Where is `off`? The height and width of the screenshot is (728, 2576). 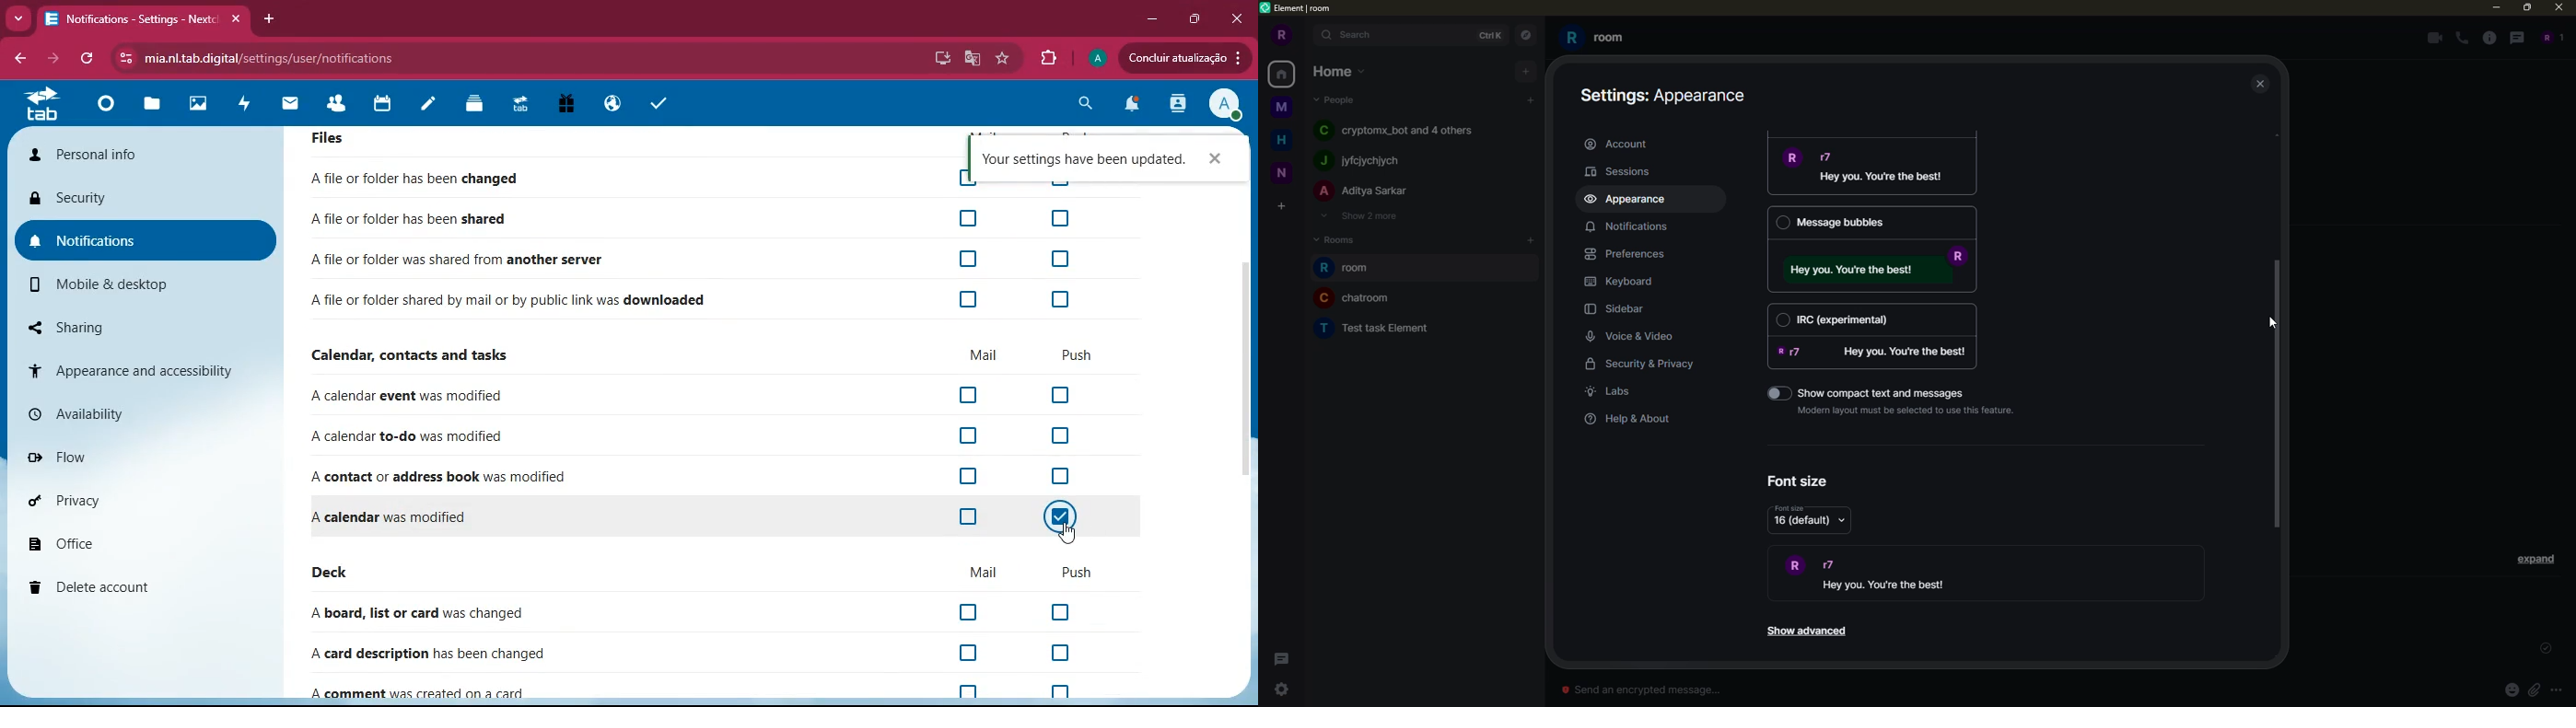 off is located at coordinates (1061, 435).